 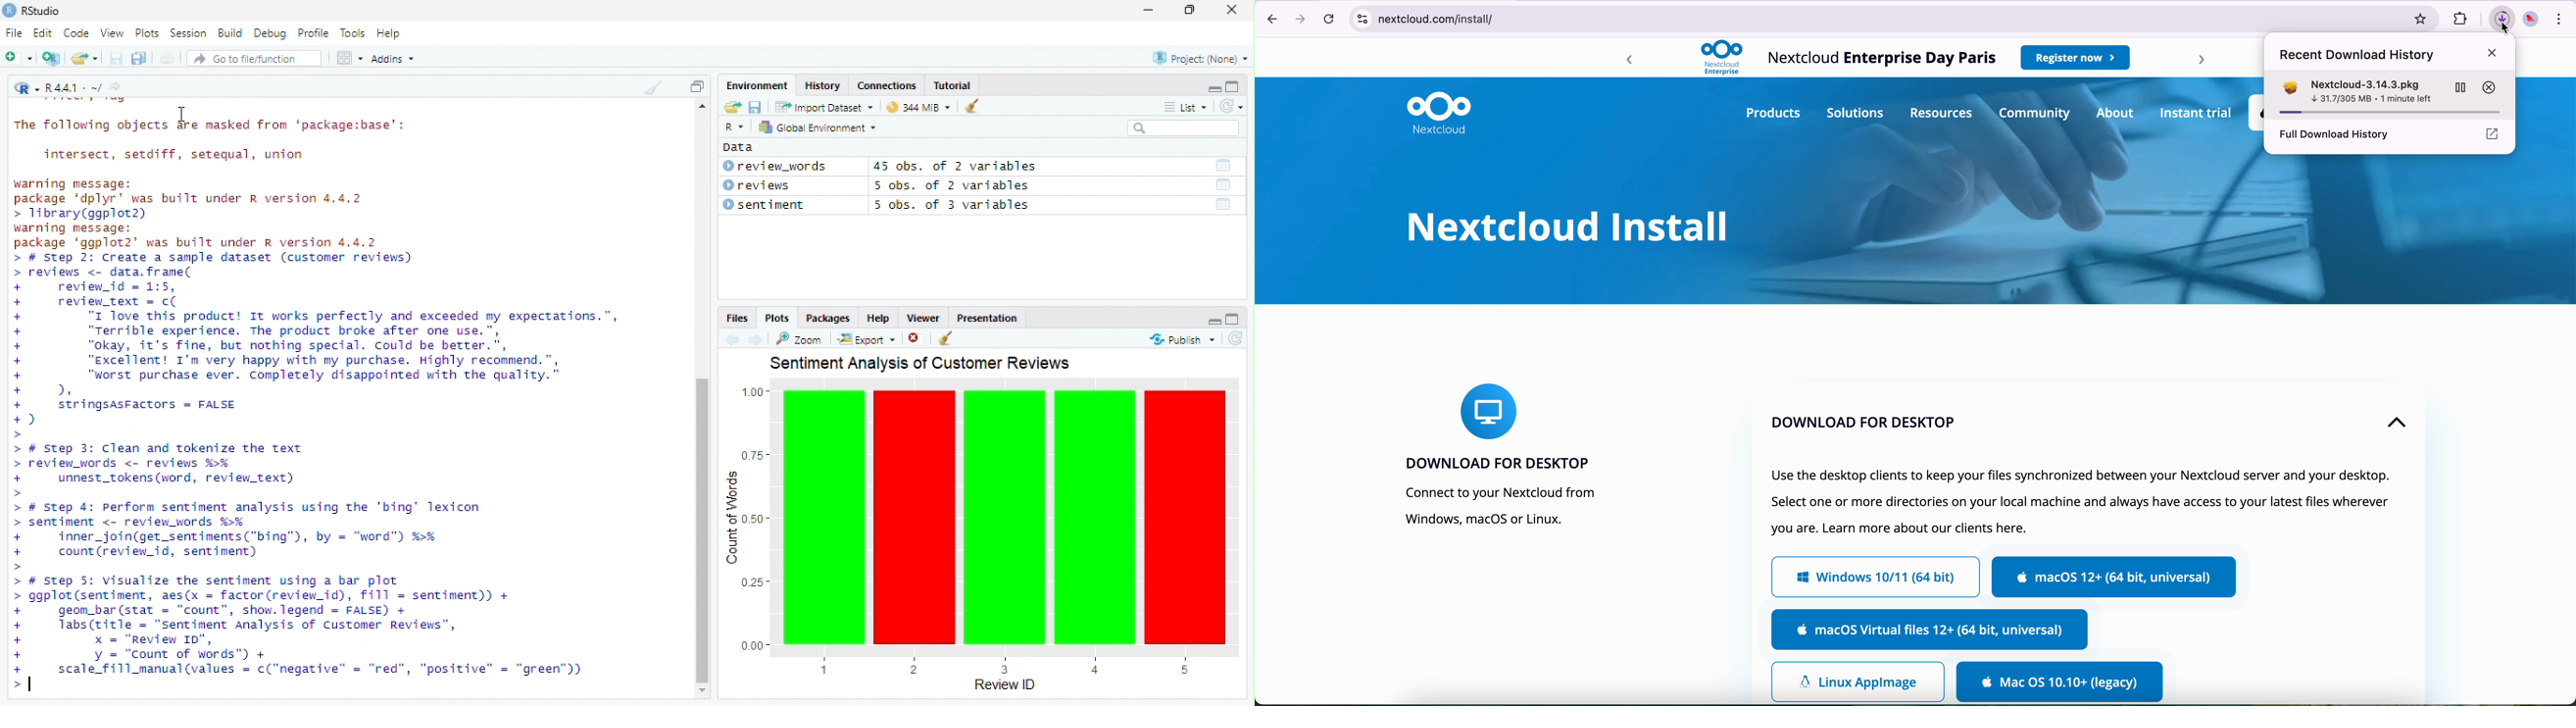 What do you see at coordinates (2392, 55) in the screenshot?
I see `recent download history` at bounding box center [2392, 55].